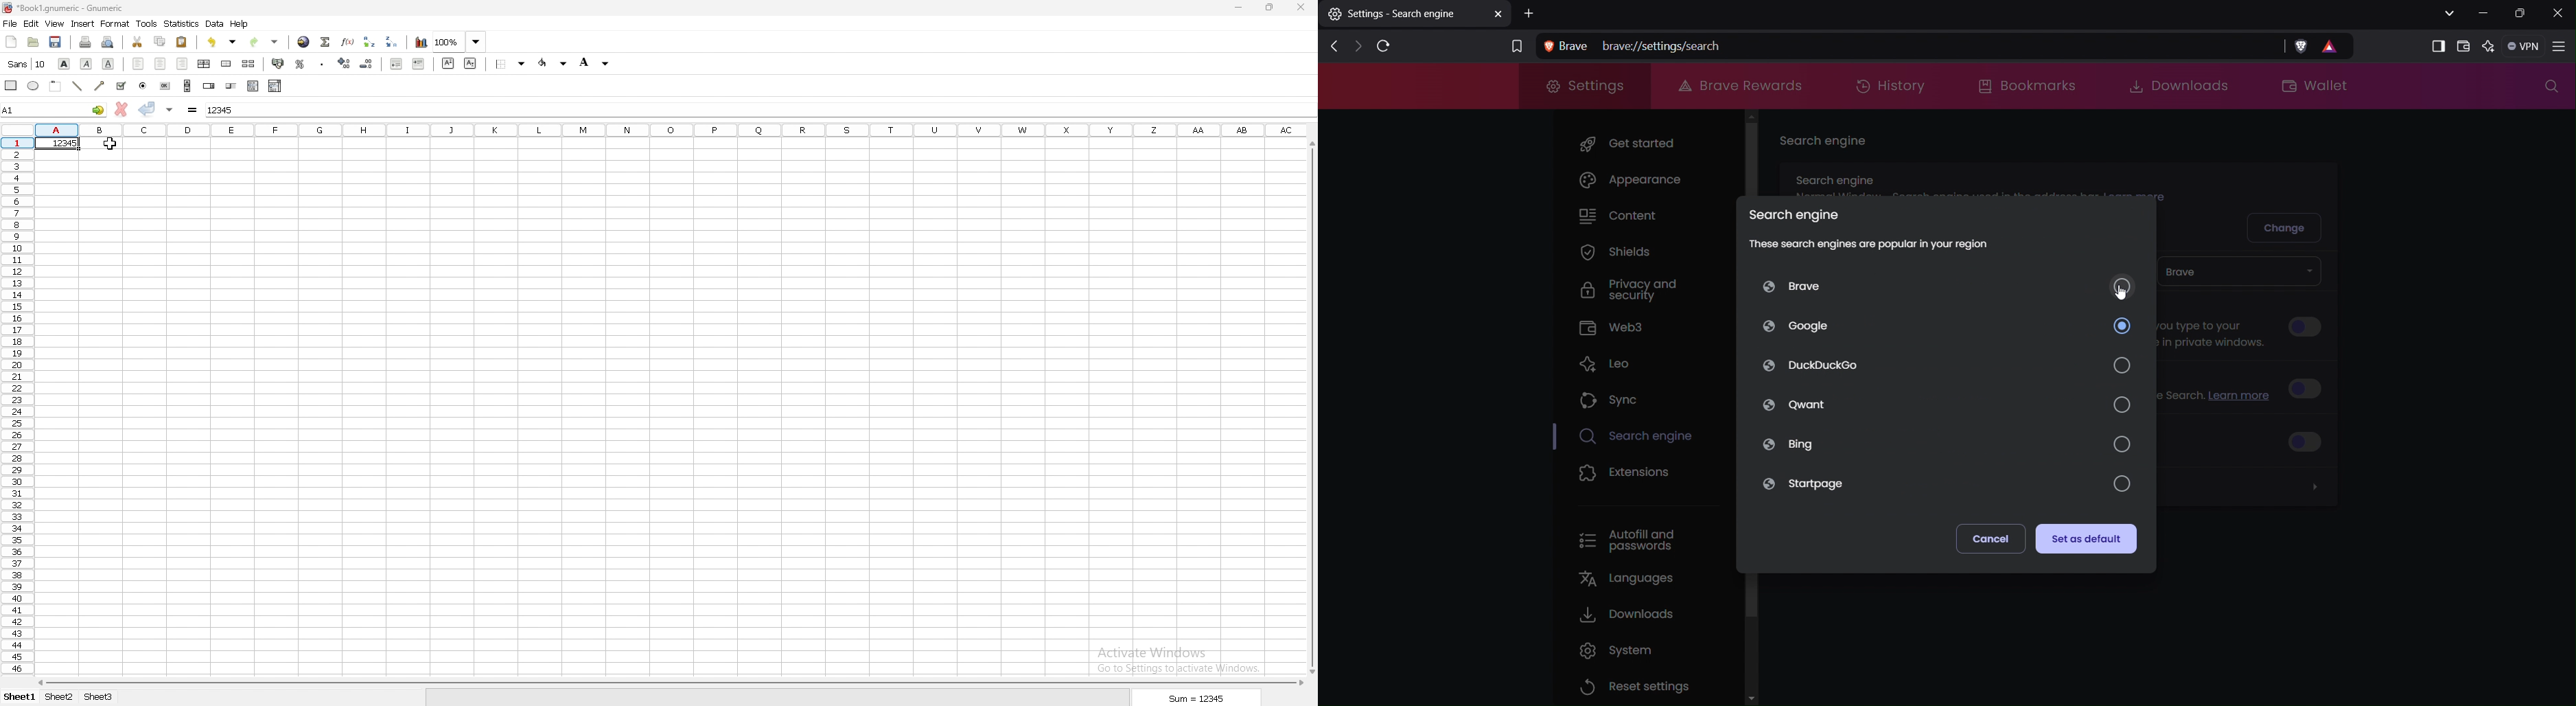 The width and height of the screenshot is (2576, 728). Describe the element at coordinates (300, 63) in the screenshot. I see `percentage` at that location.